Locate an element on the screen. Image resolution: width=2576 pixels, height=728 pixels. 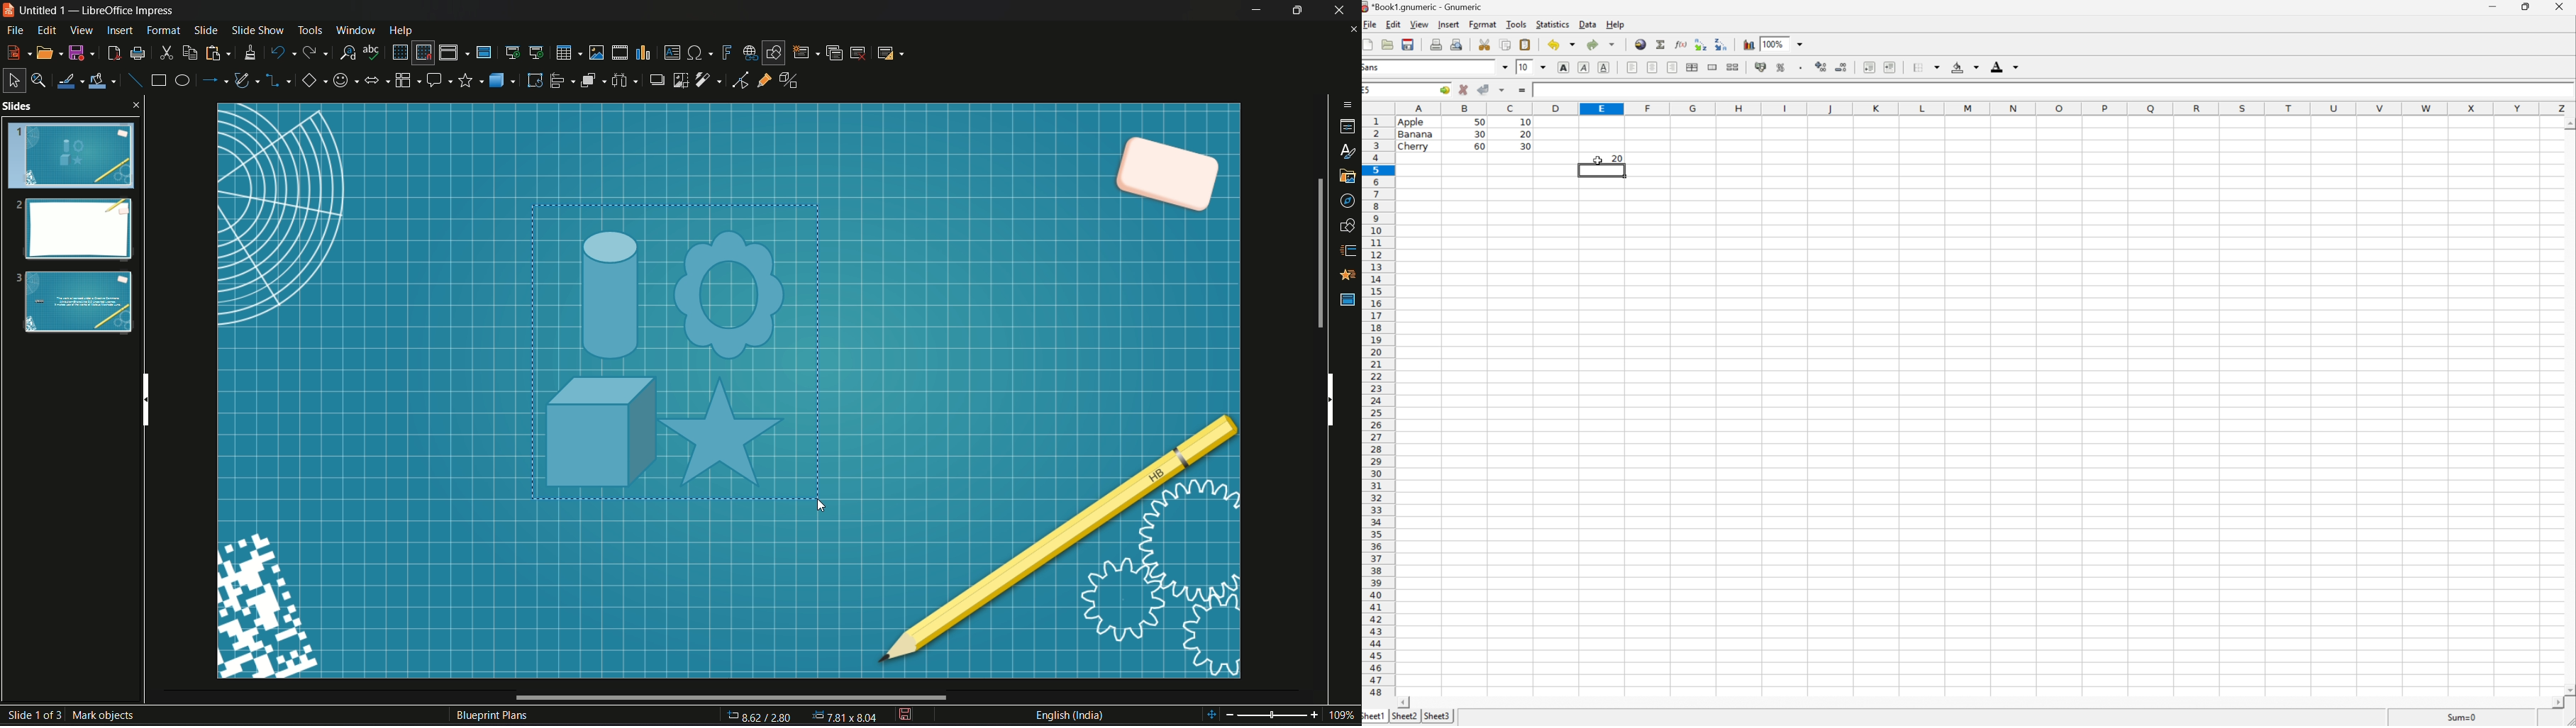
Minimize/Maximize is located at coordinates (1296, 10).